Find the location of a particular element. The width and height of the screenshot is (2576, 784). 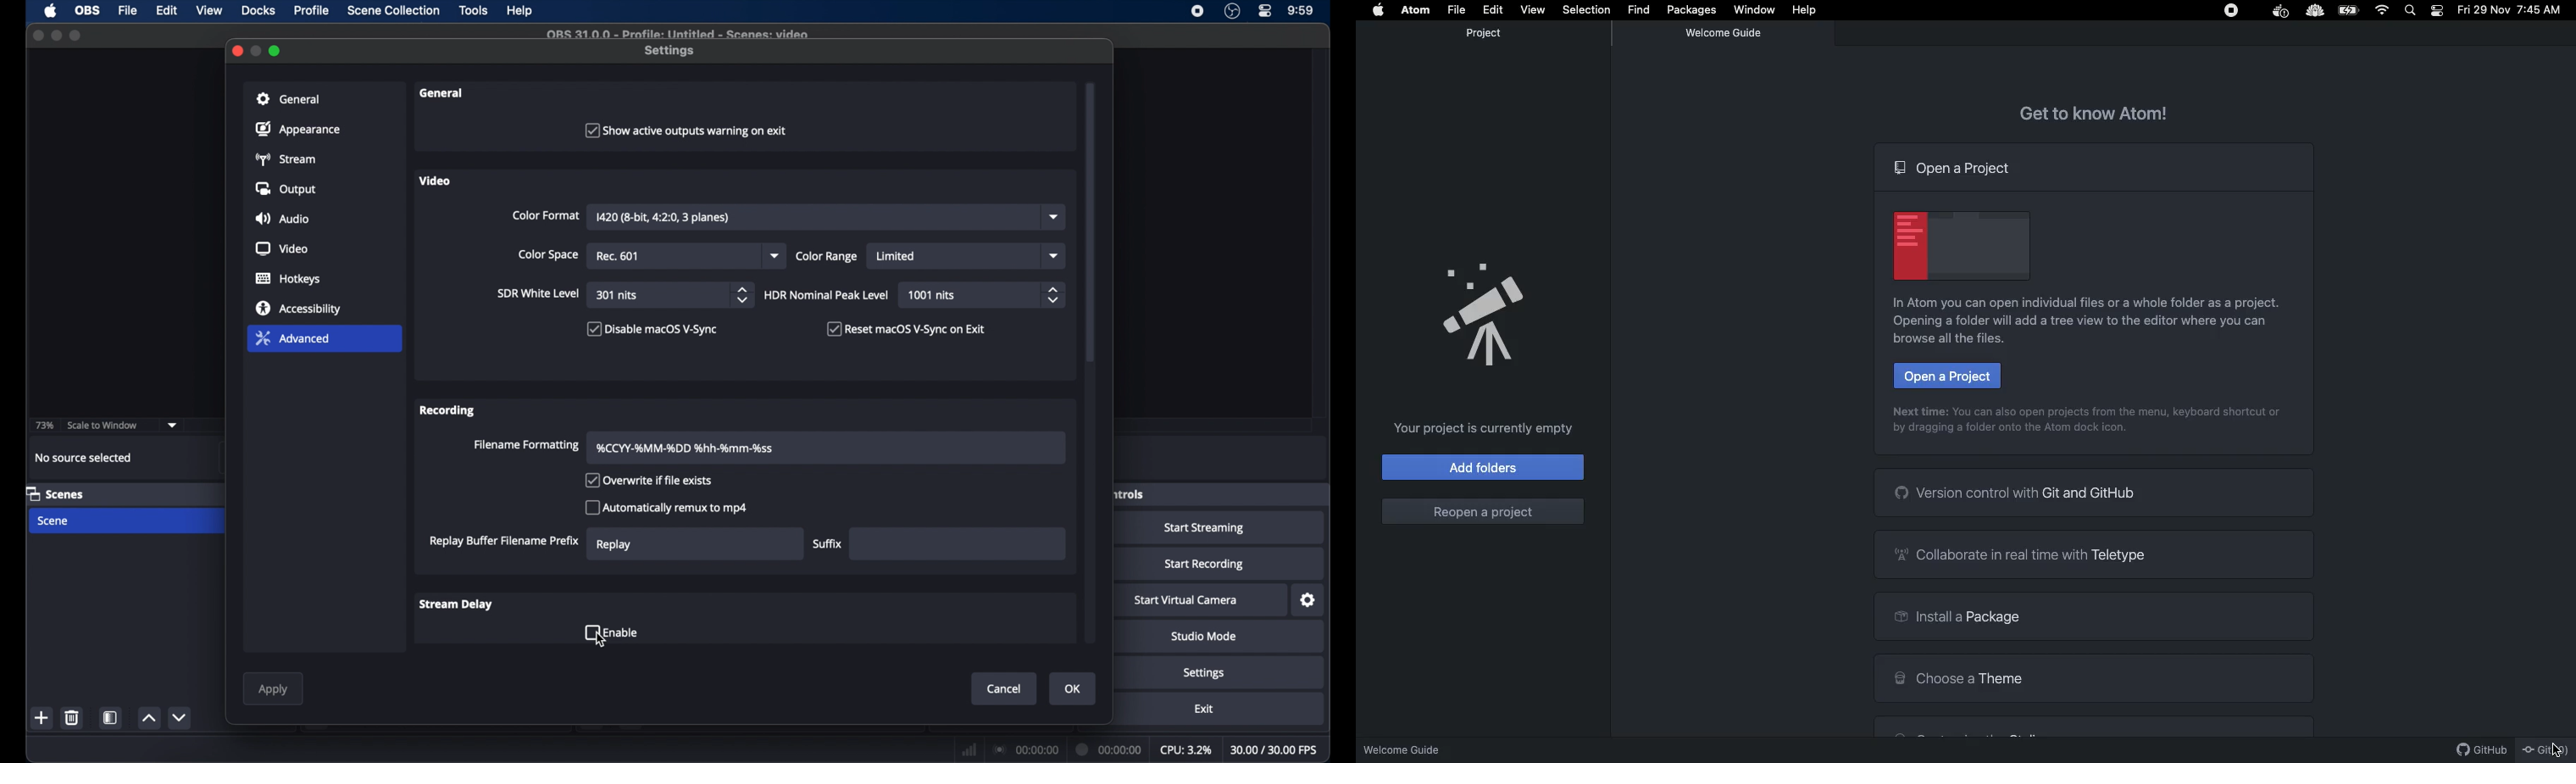

scenes is located at coordinates (55, 493).